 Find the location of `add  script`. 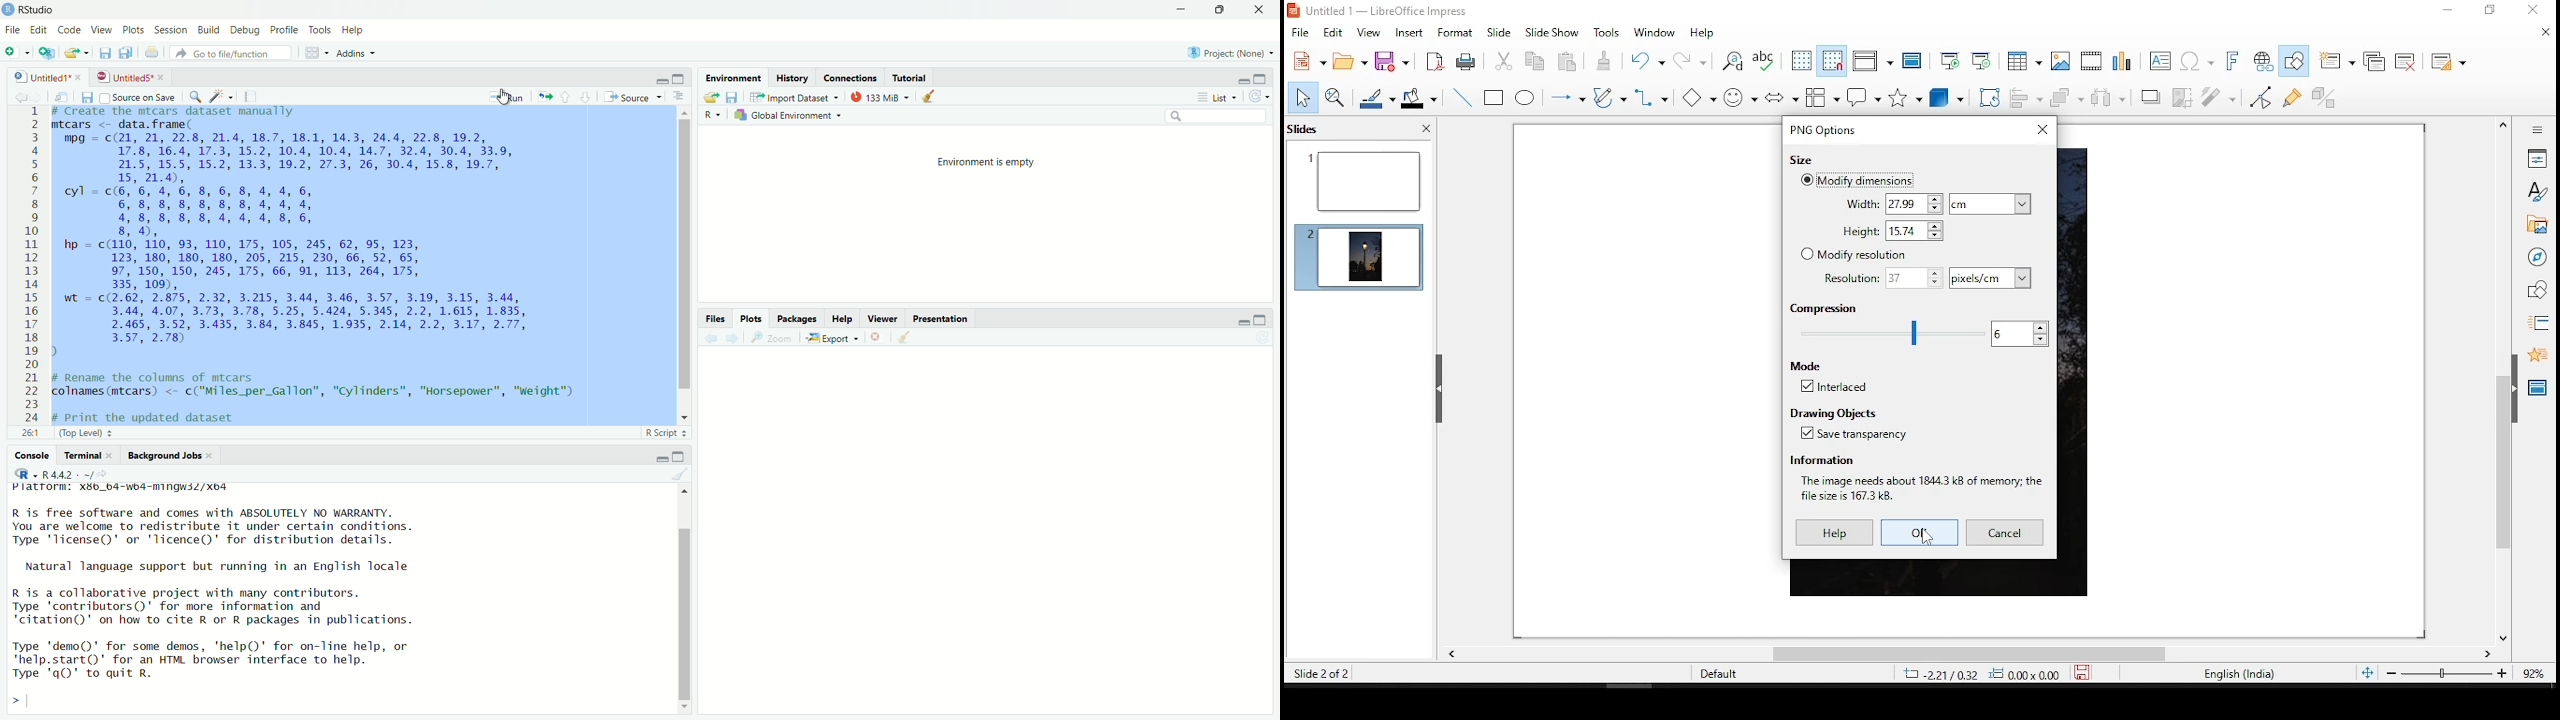

add  script is located at coordinates (46, 57).